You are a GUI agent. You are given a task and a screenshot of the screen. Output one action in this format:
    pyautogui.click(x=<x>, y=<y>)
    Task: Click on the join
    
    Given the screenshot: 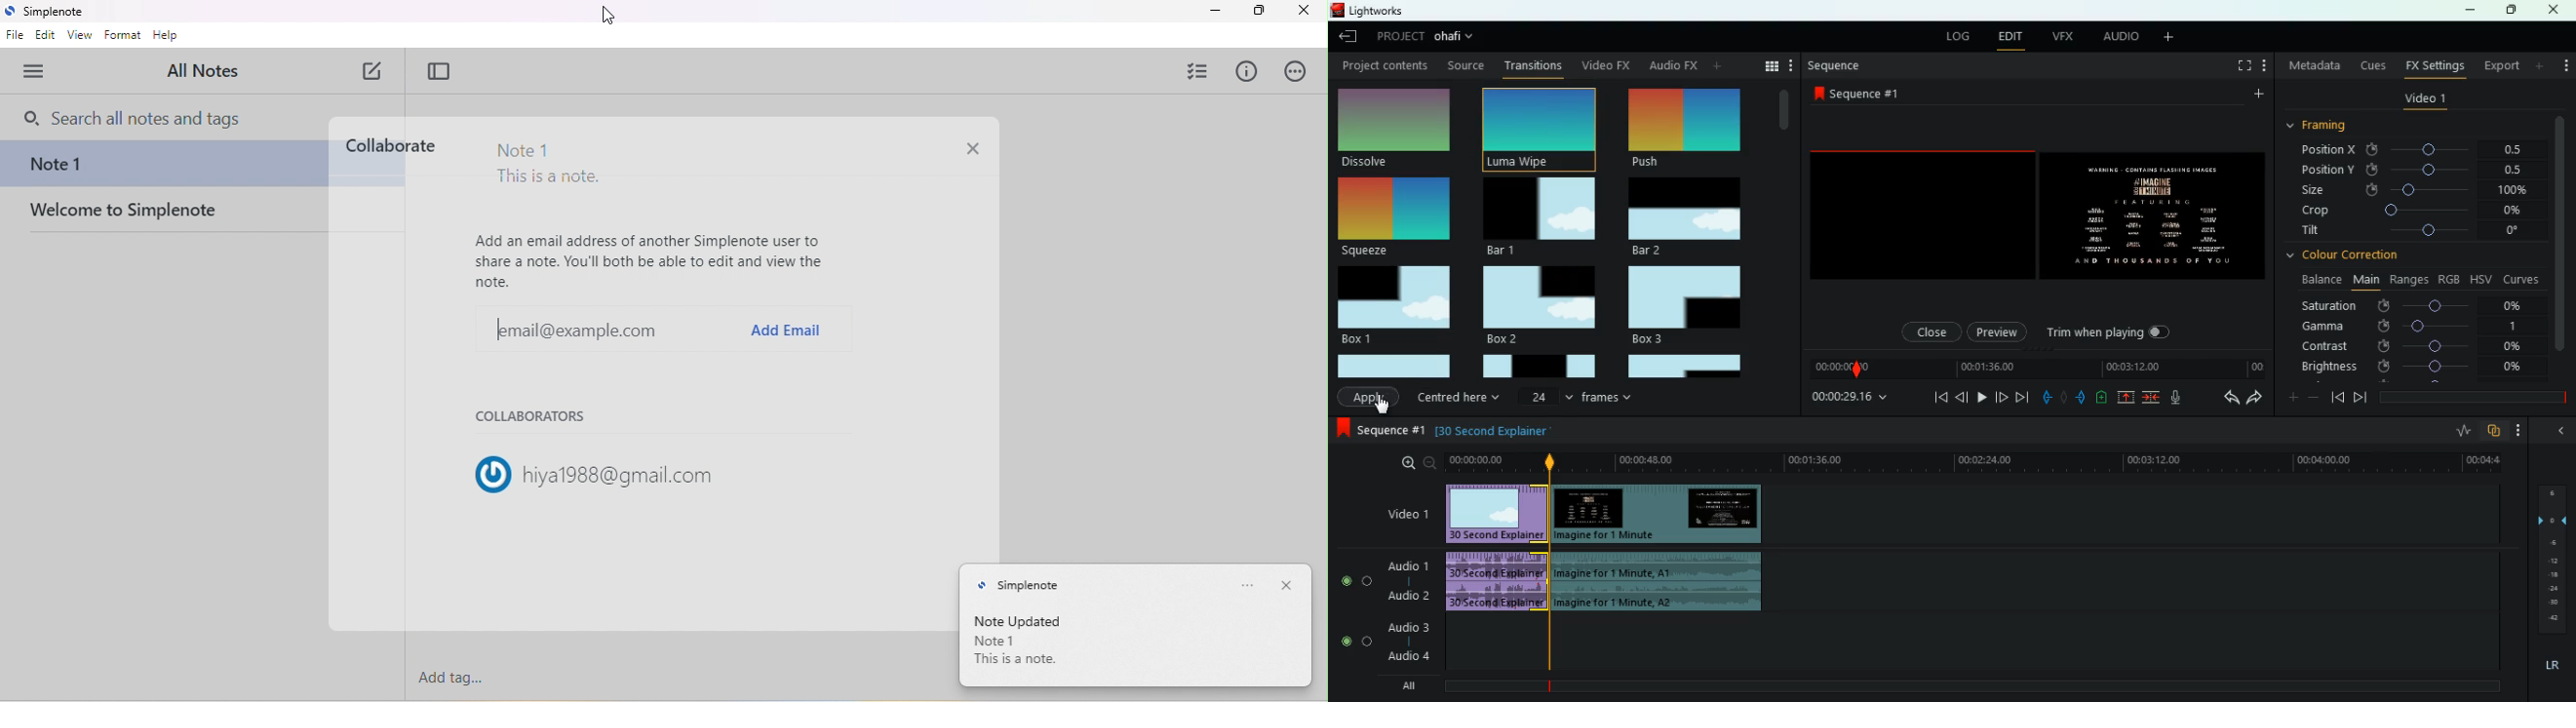 What is the action you would take?
    pyautogui.click(x=2150, y=398)
    